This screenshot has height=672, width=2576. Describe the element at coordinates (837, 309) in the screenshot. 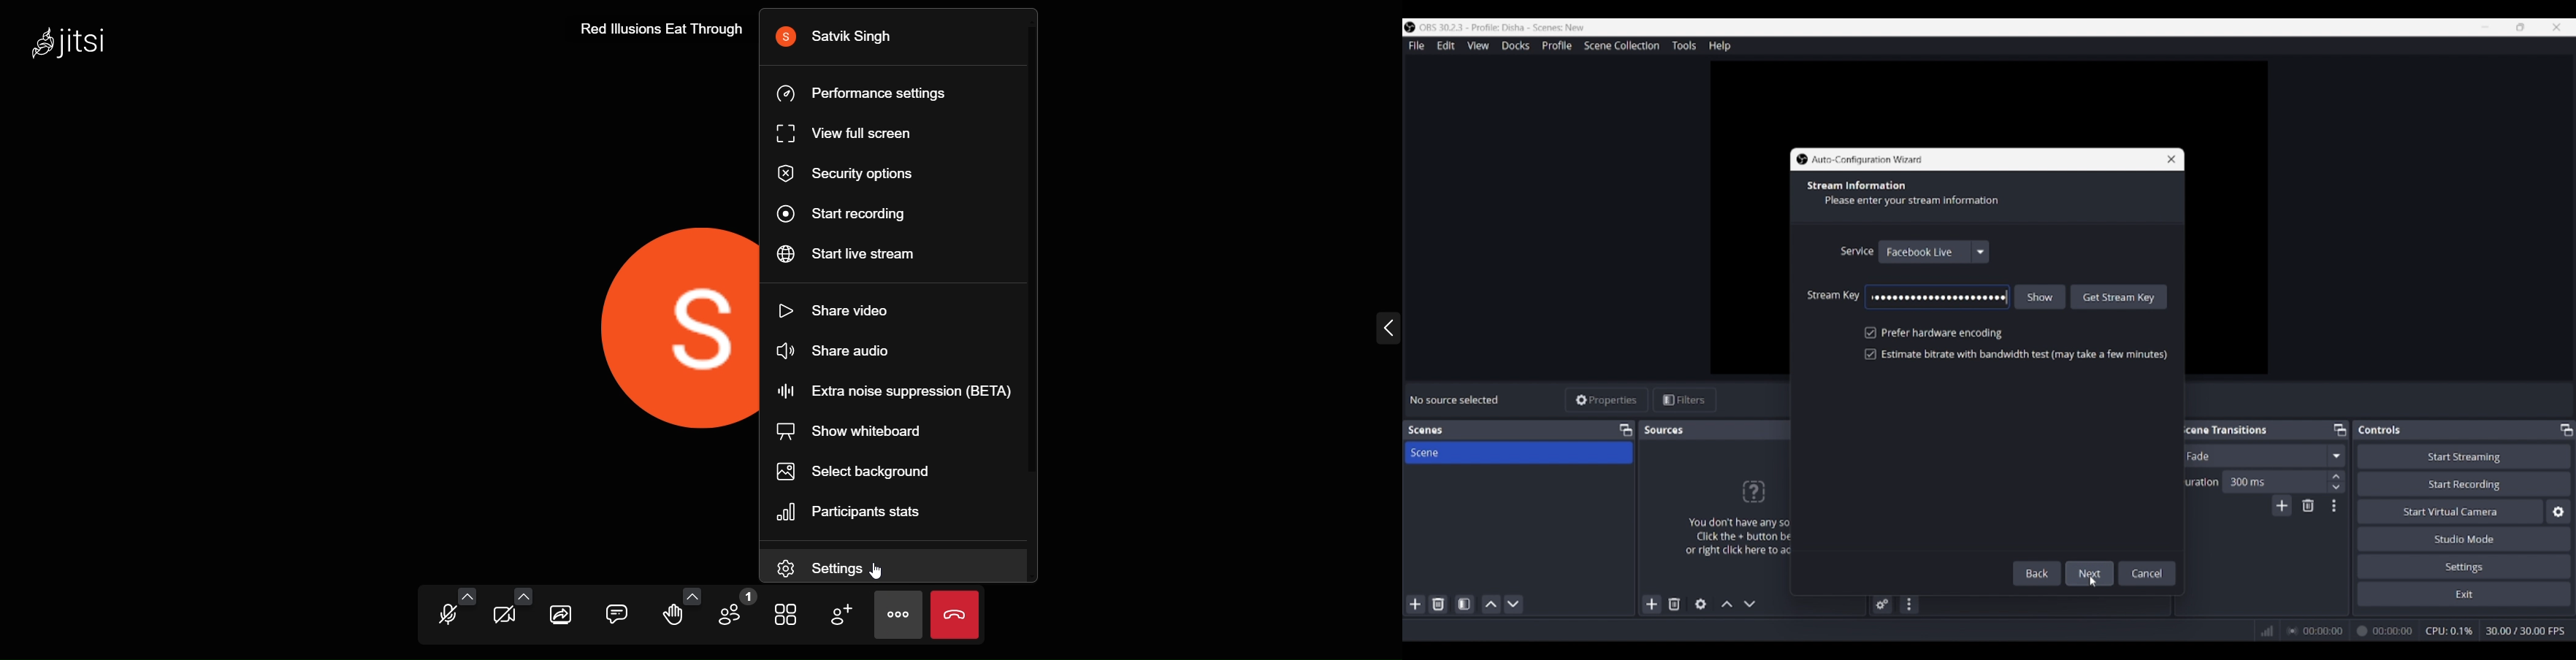

I see `share video` at that location.